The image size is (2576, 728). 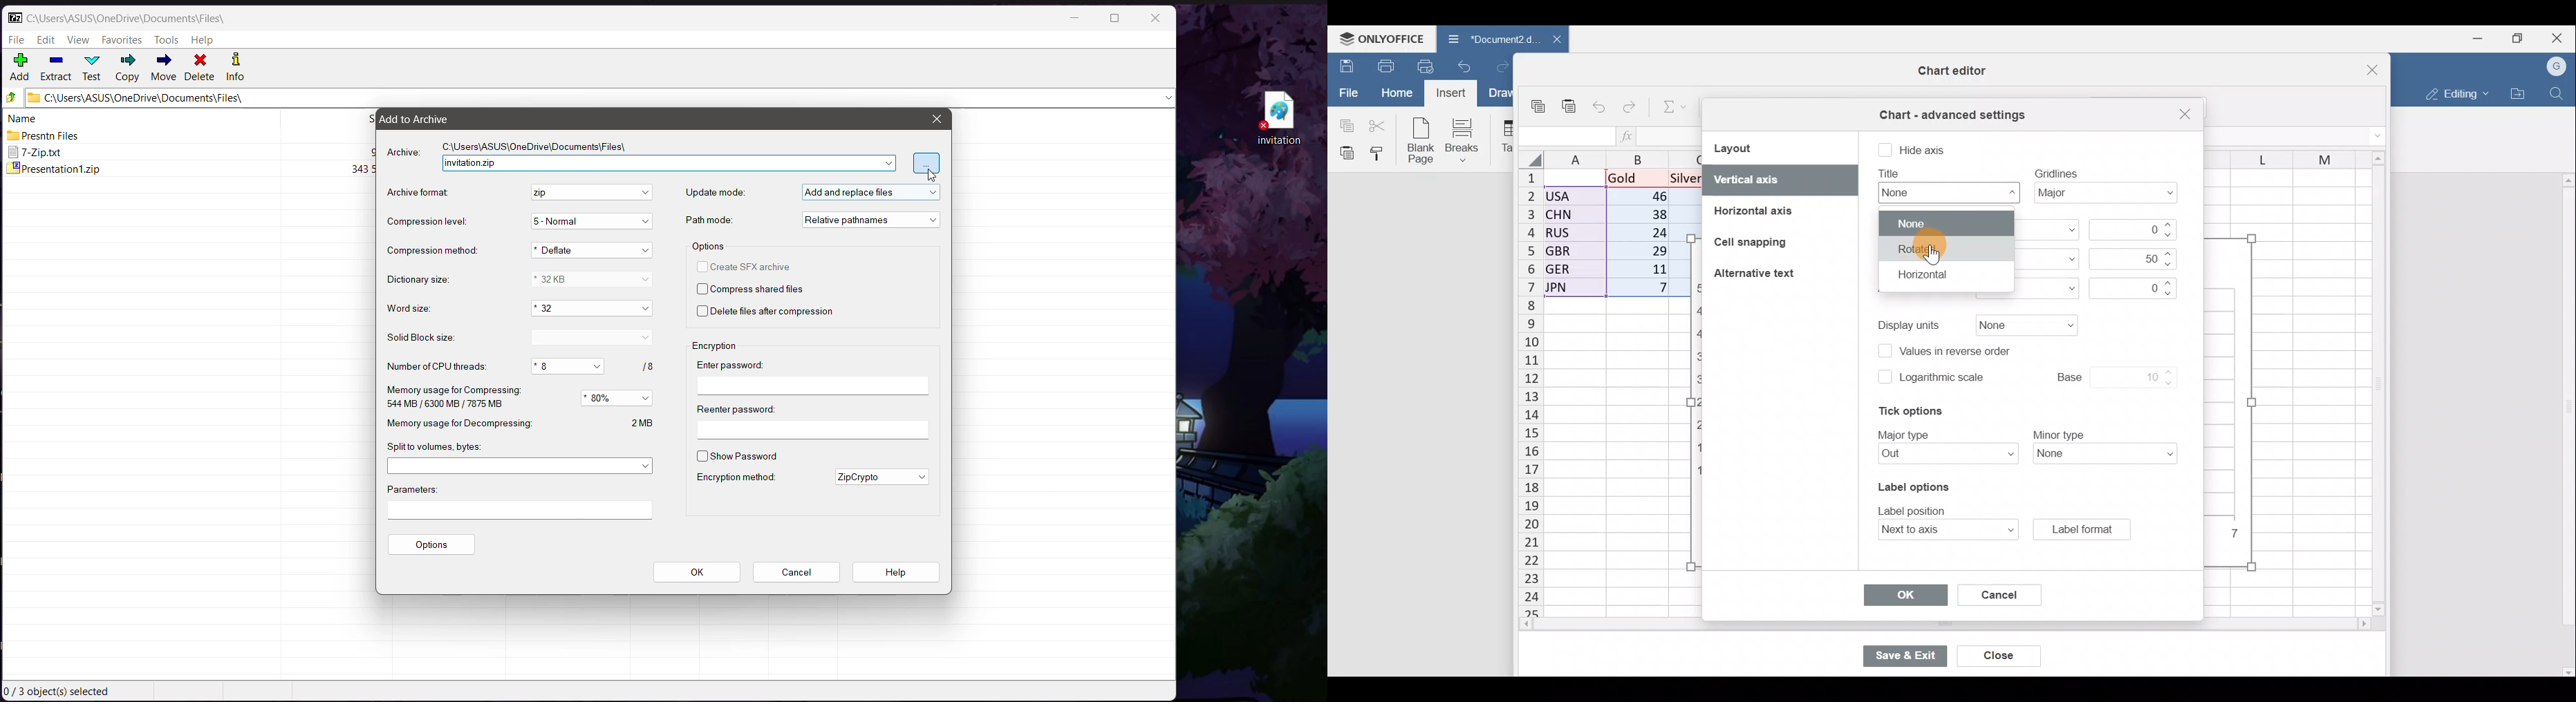 What do you see at coordinates (1944, 250) in the screenshot?
I see `rotate` at bounding box center [1944, 250].